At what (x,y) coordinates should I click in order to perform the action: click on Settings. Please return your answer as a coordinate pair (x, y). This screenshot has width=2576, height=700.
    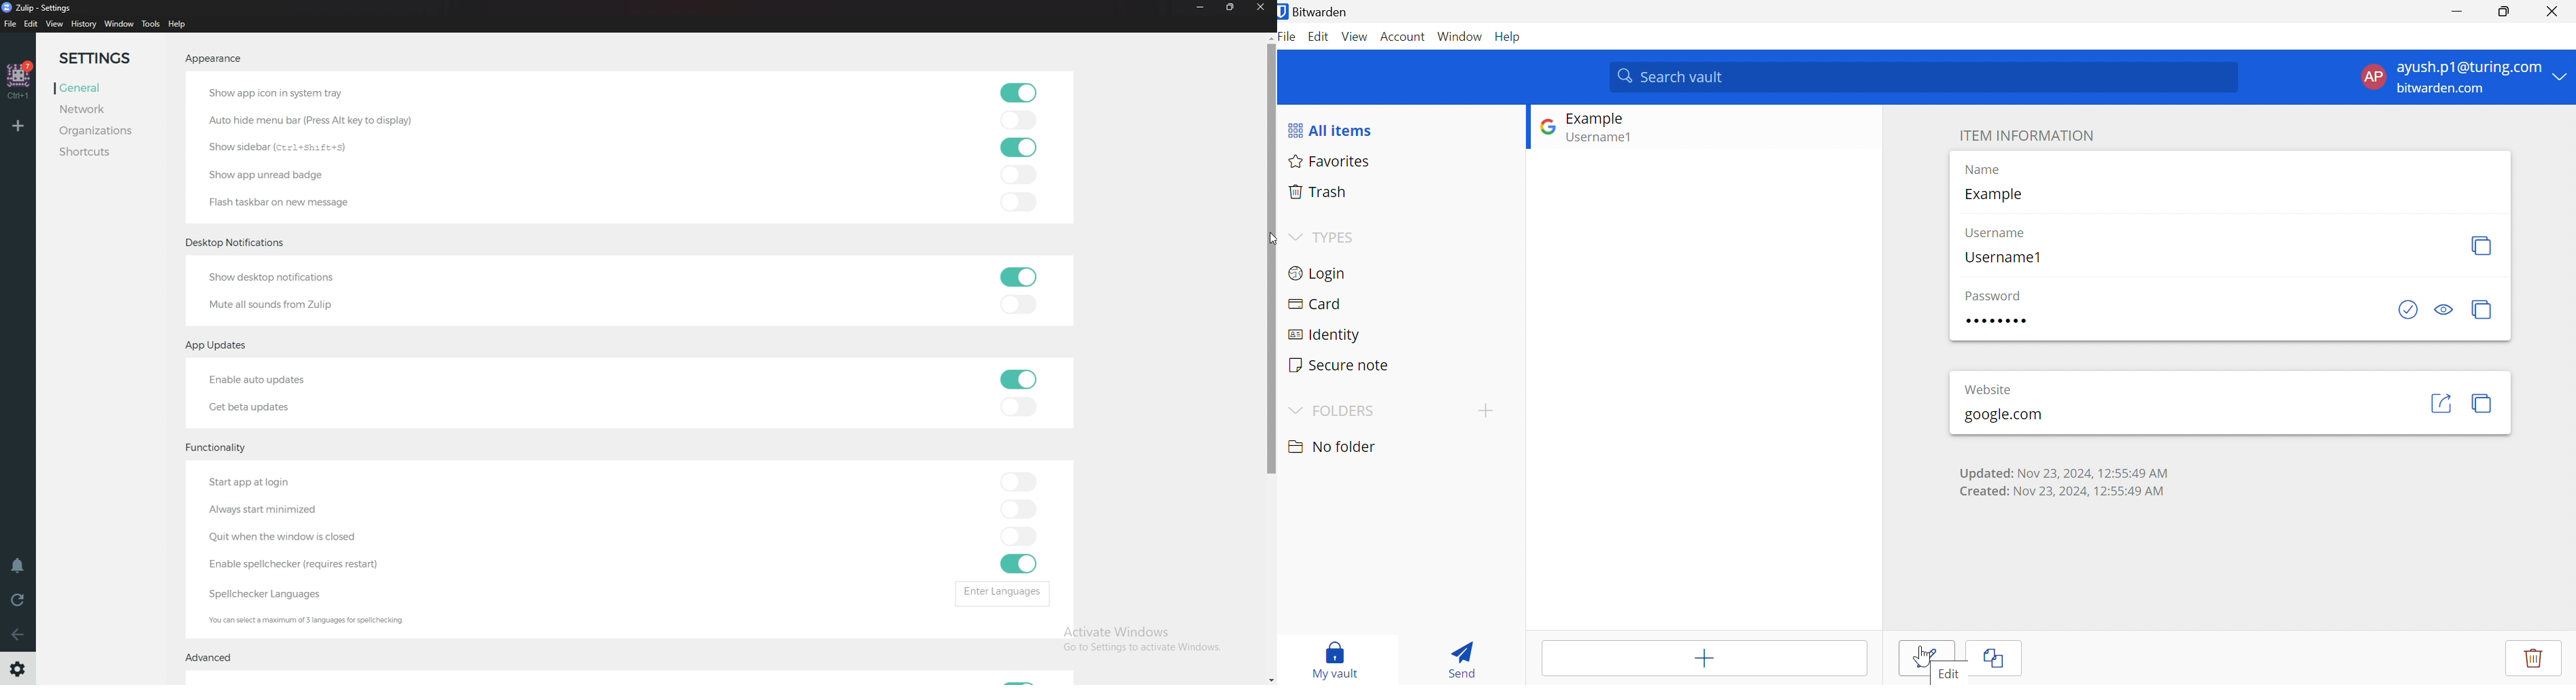
    Looking at the image, I should click on (20, 667).